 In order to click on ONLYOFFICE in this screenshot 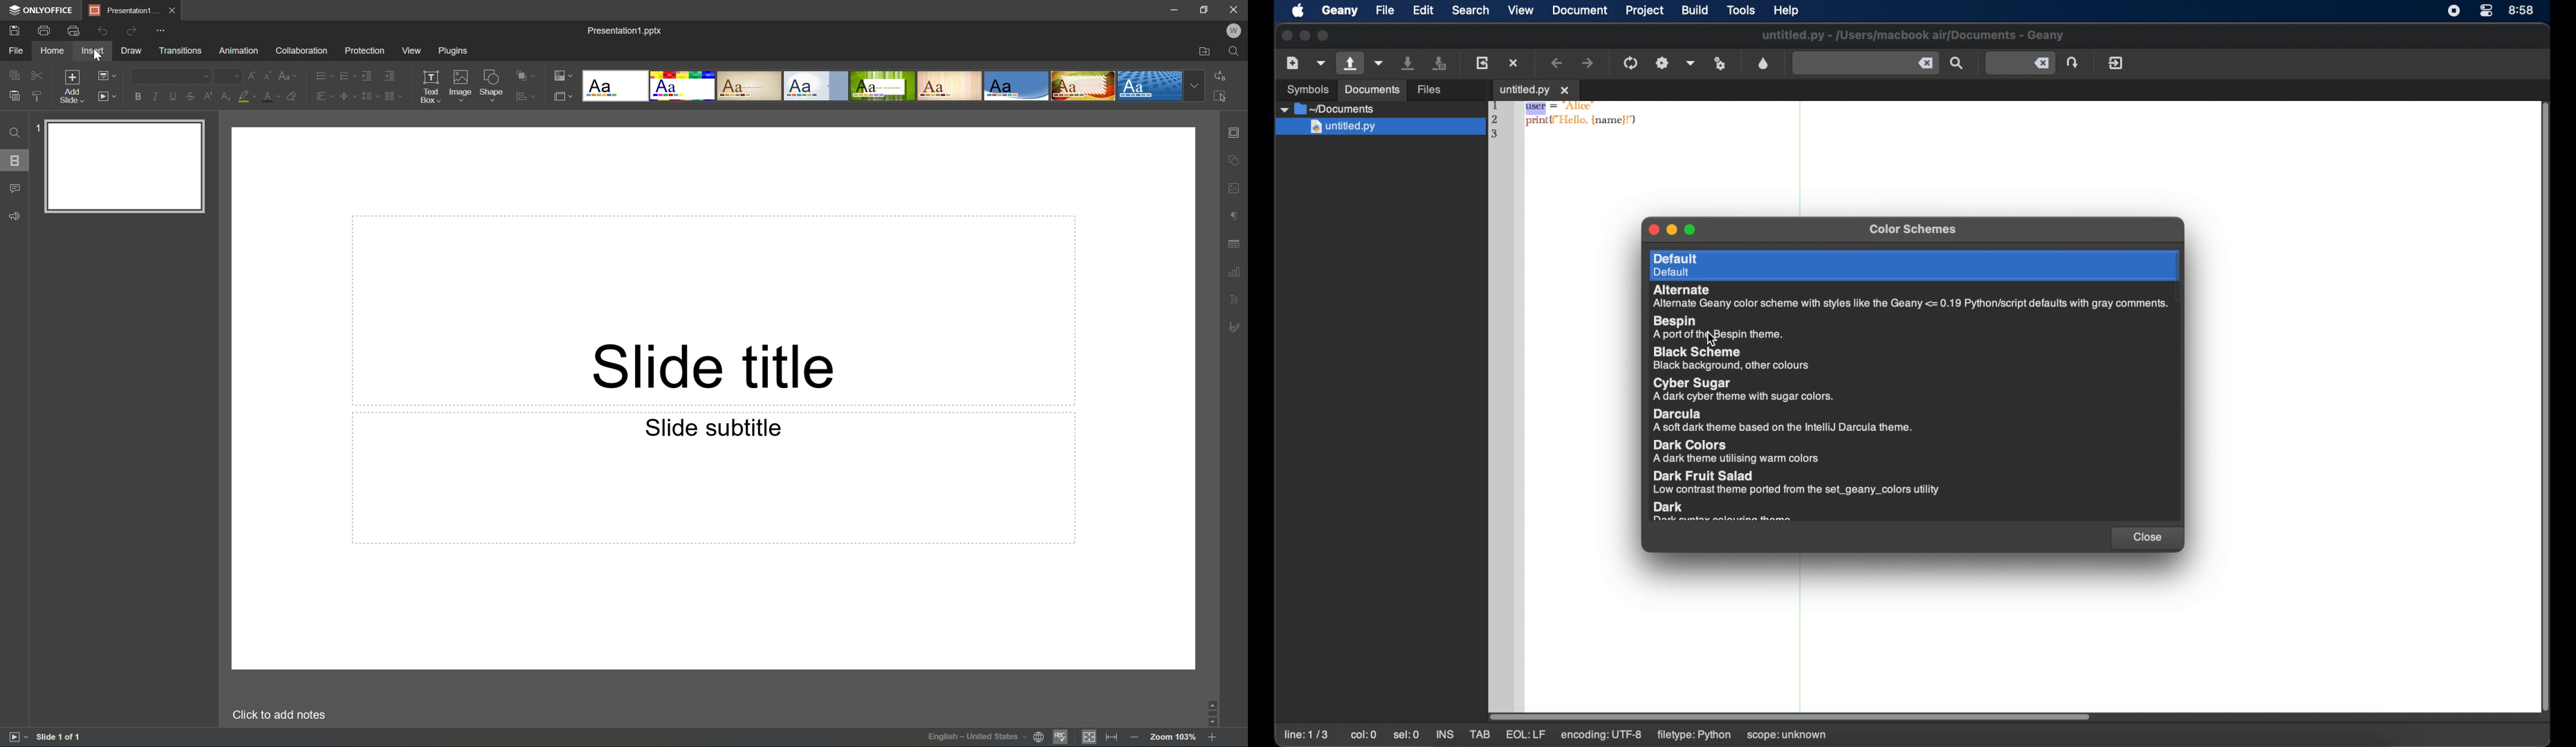, I will do `click(43, 10)`.